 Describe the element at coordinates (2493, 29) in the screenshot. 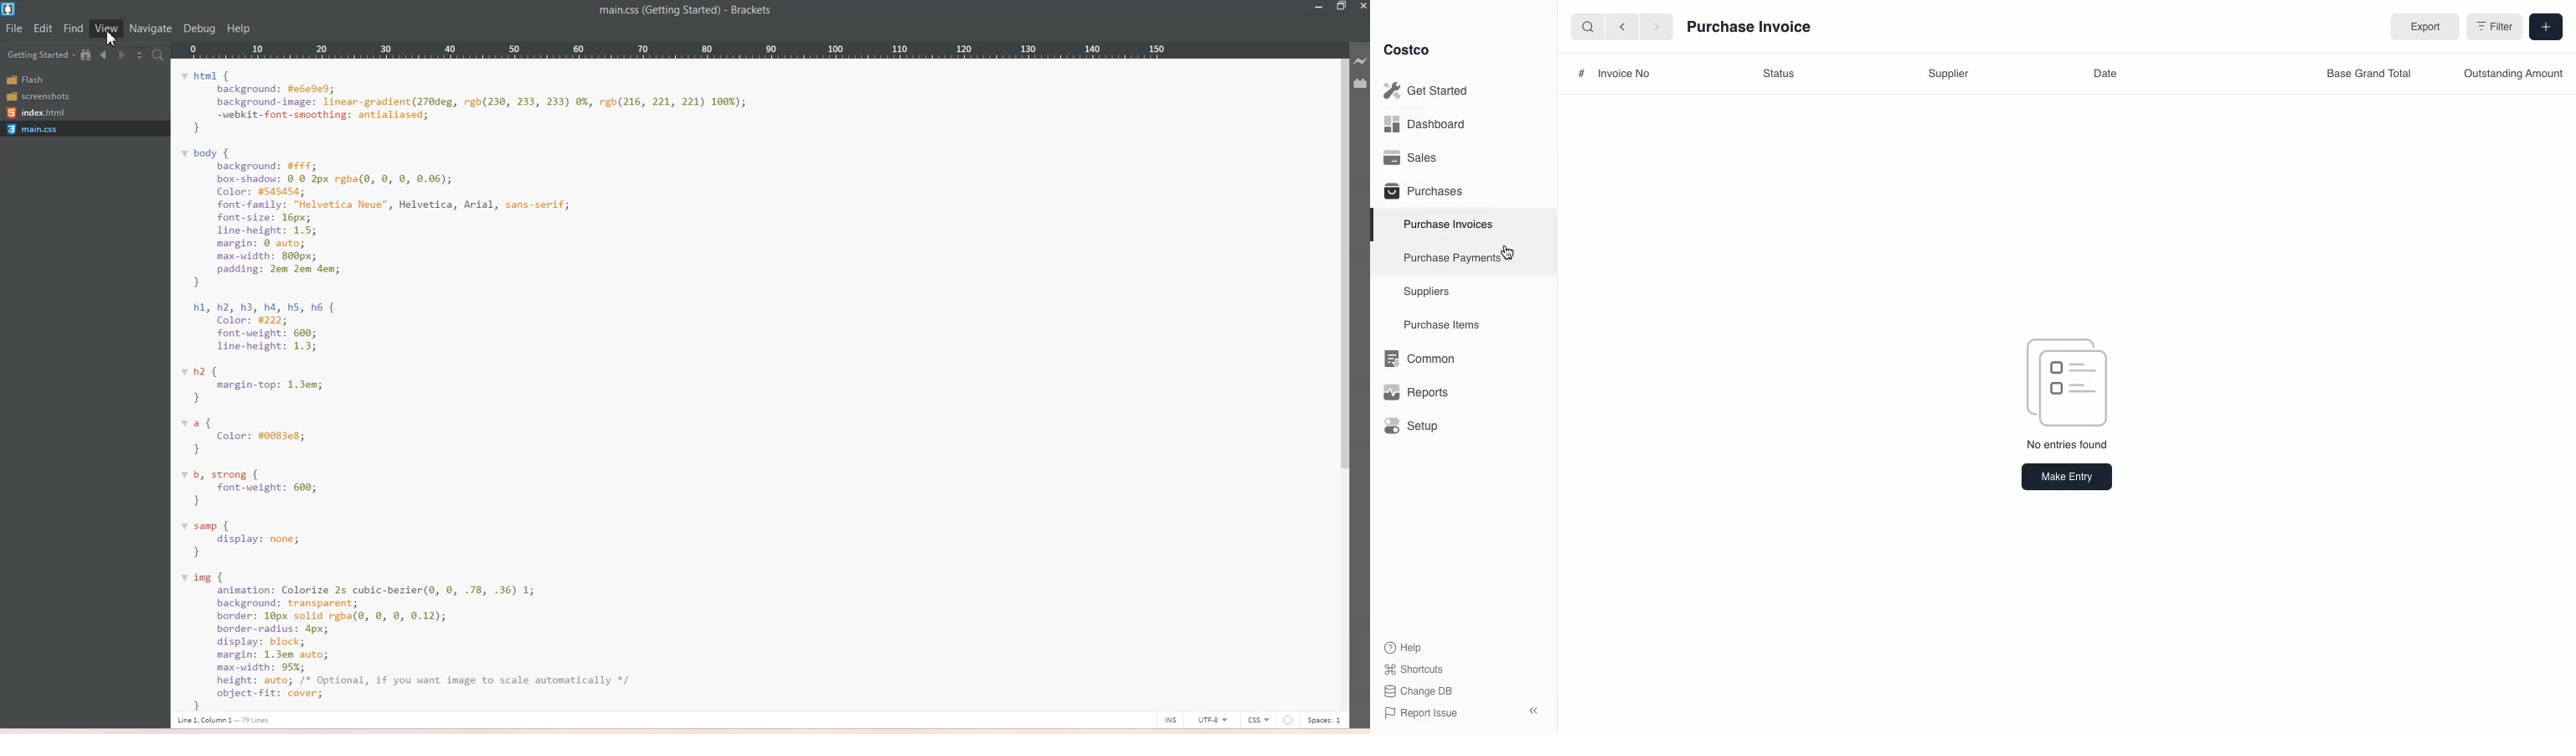

I see `Filter` at that location.